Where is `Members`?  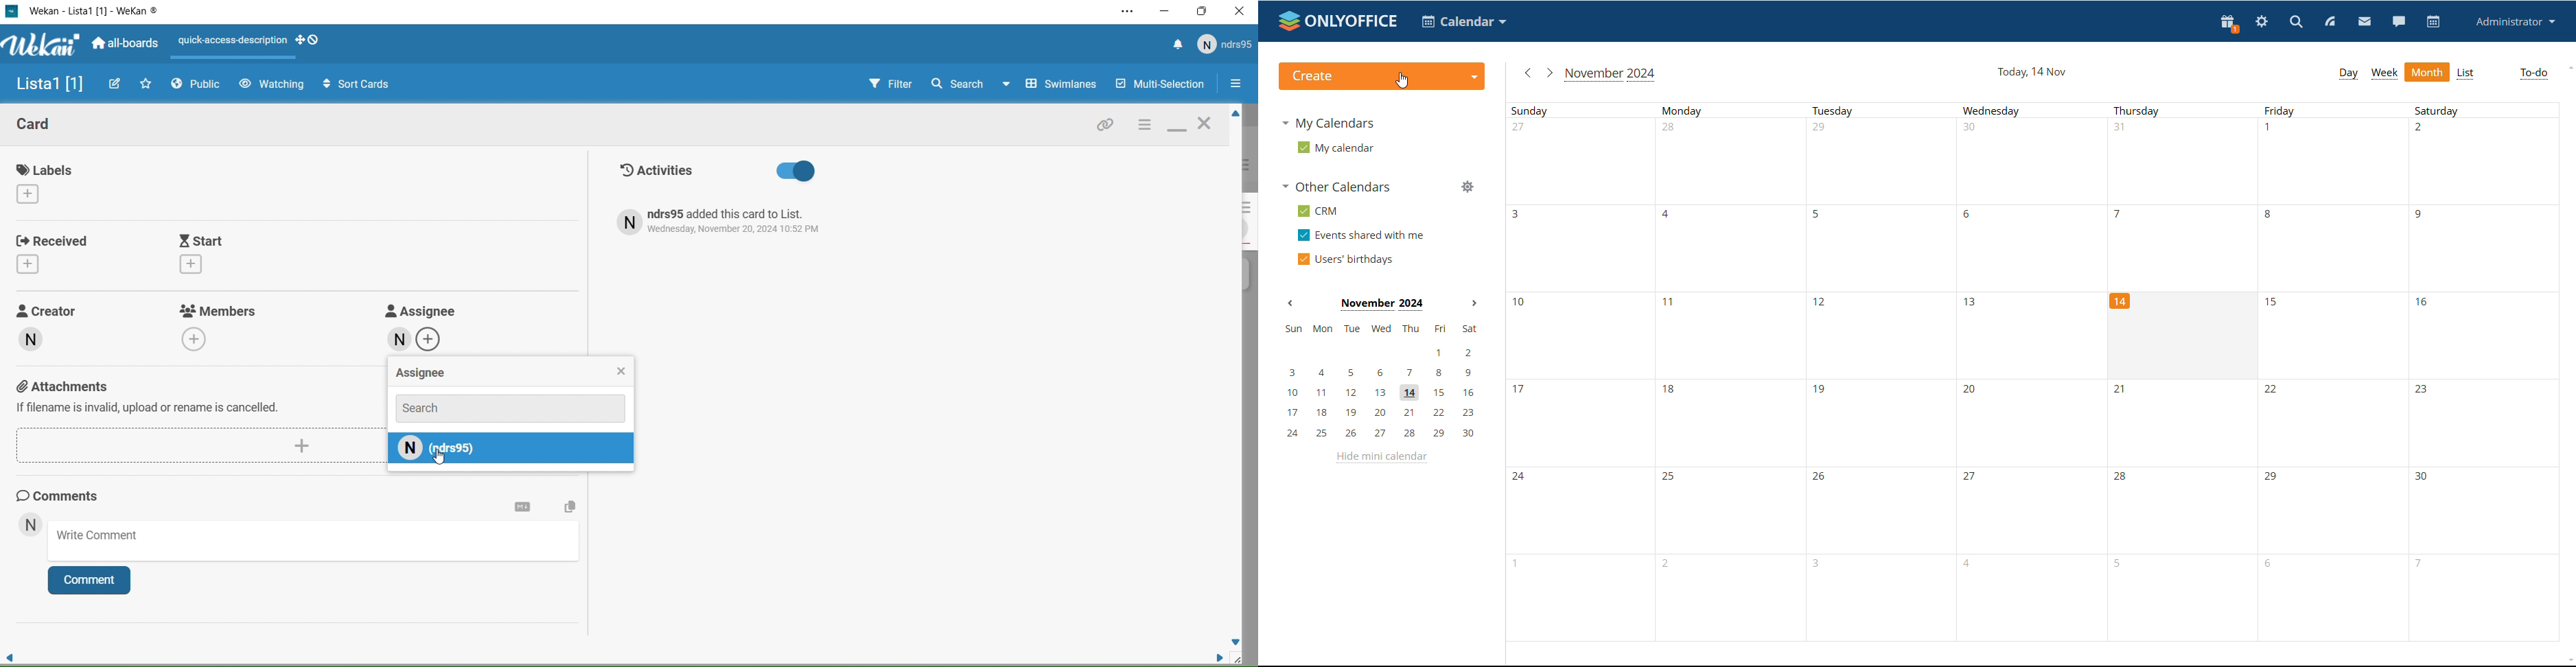 Members is located at coordinates (222, 326).